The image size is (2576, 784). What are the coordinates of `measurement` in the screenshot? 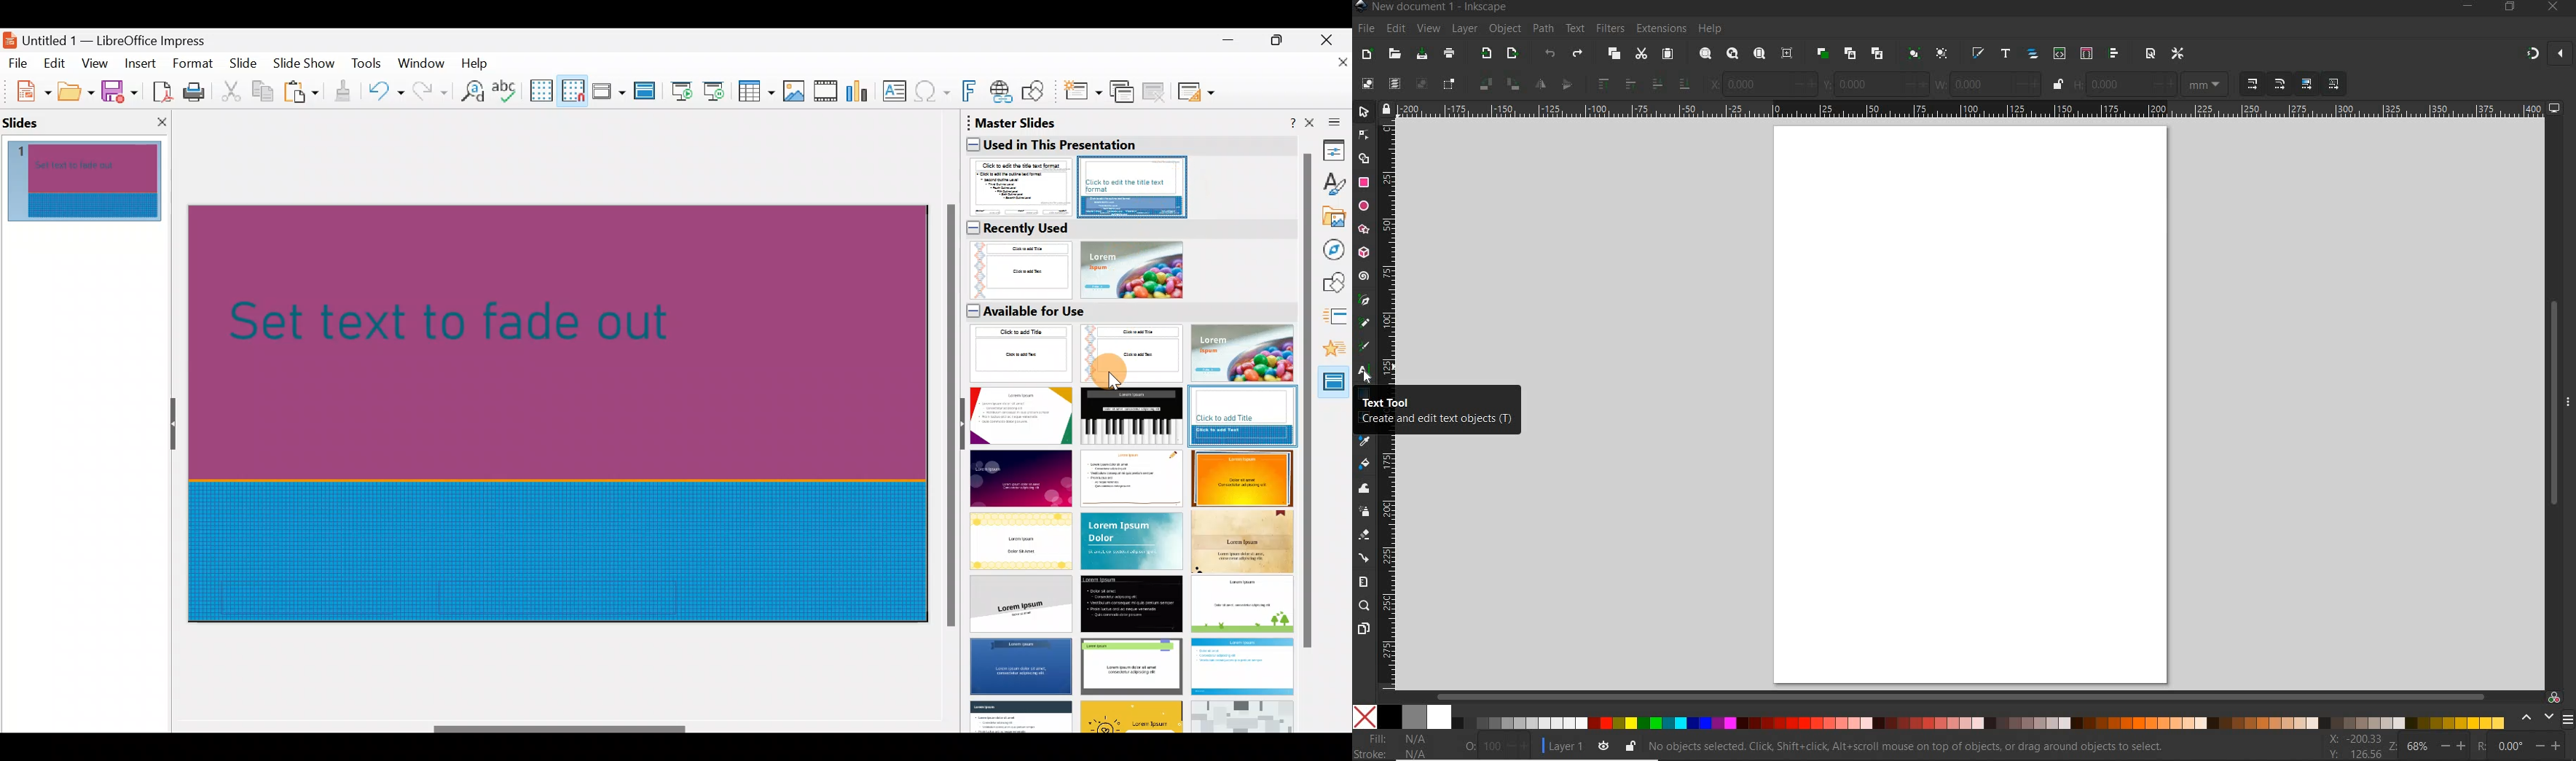 It's located at (2204, 85).